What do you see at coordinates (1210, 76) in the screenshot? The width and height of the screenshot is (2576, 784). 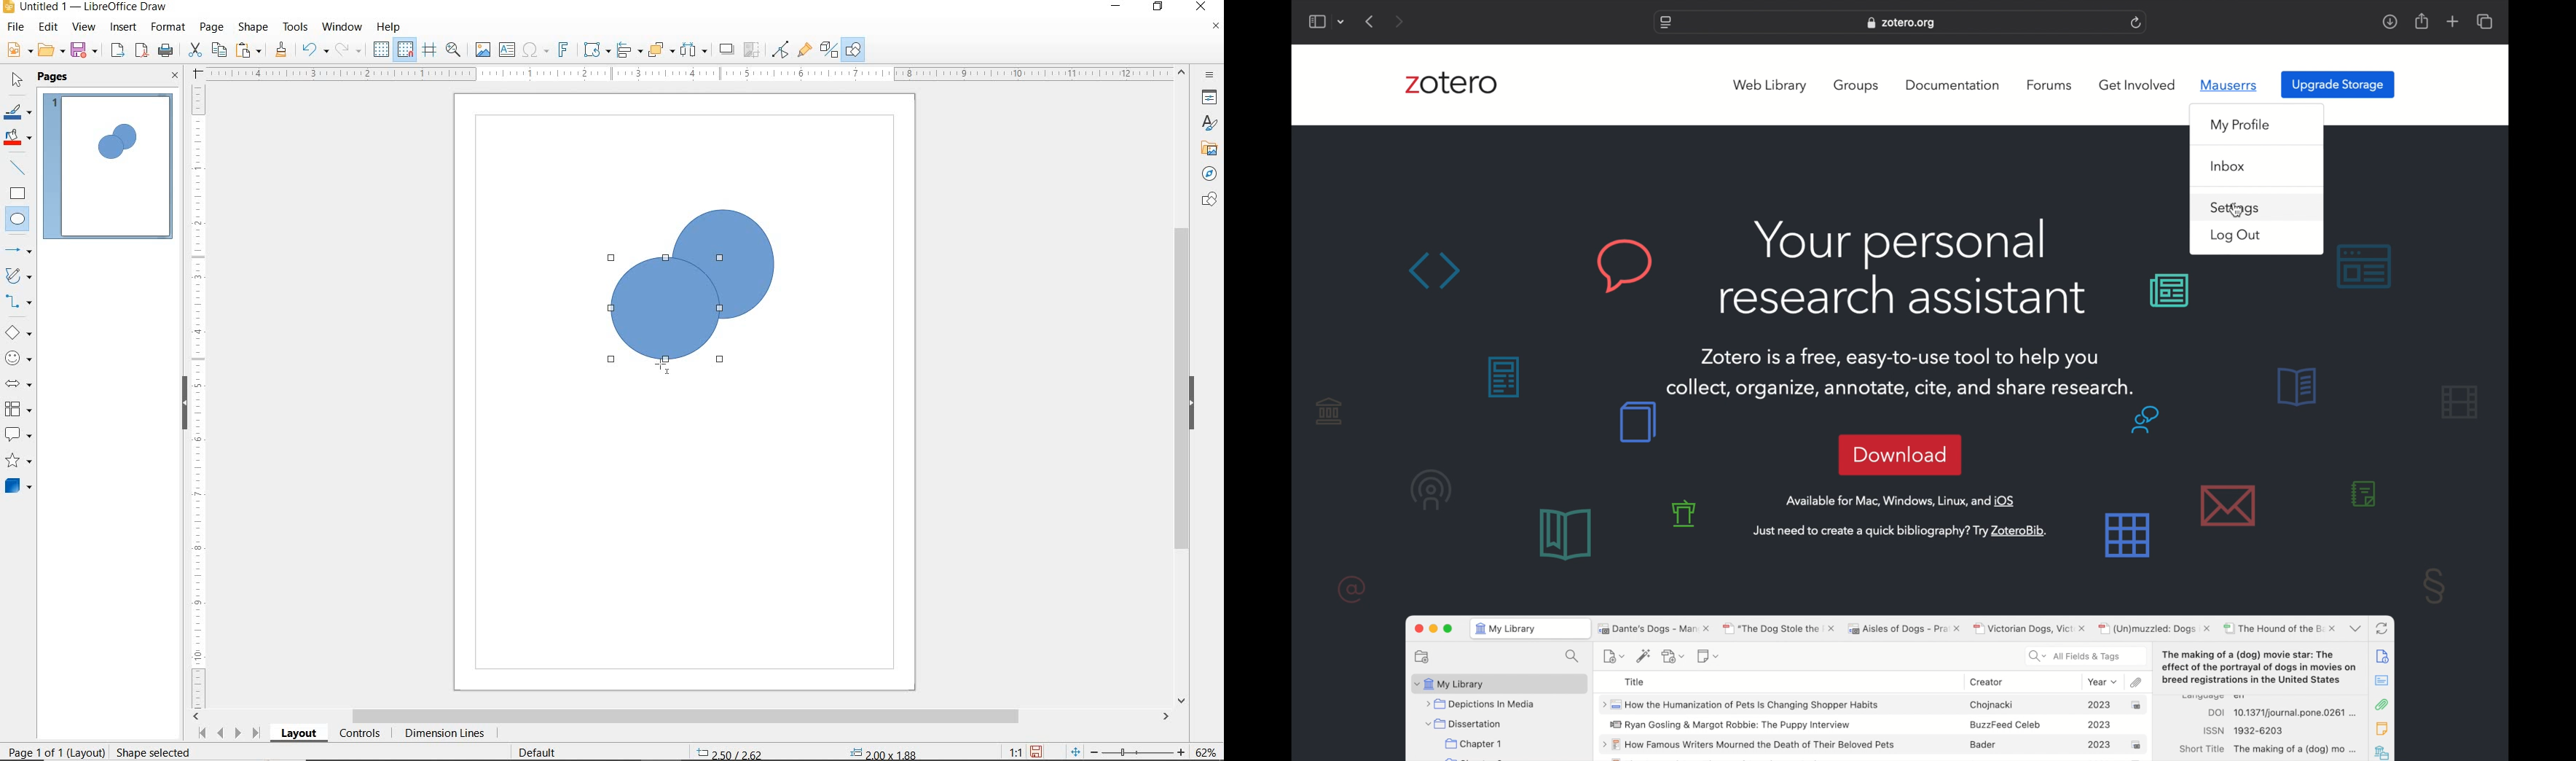 I see `SIDEBAR SETTINGS` at bounding box center [1210, 76].